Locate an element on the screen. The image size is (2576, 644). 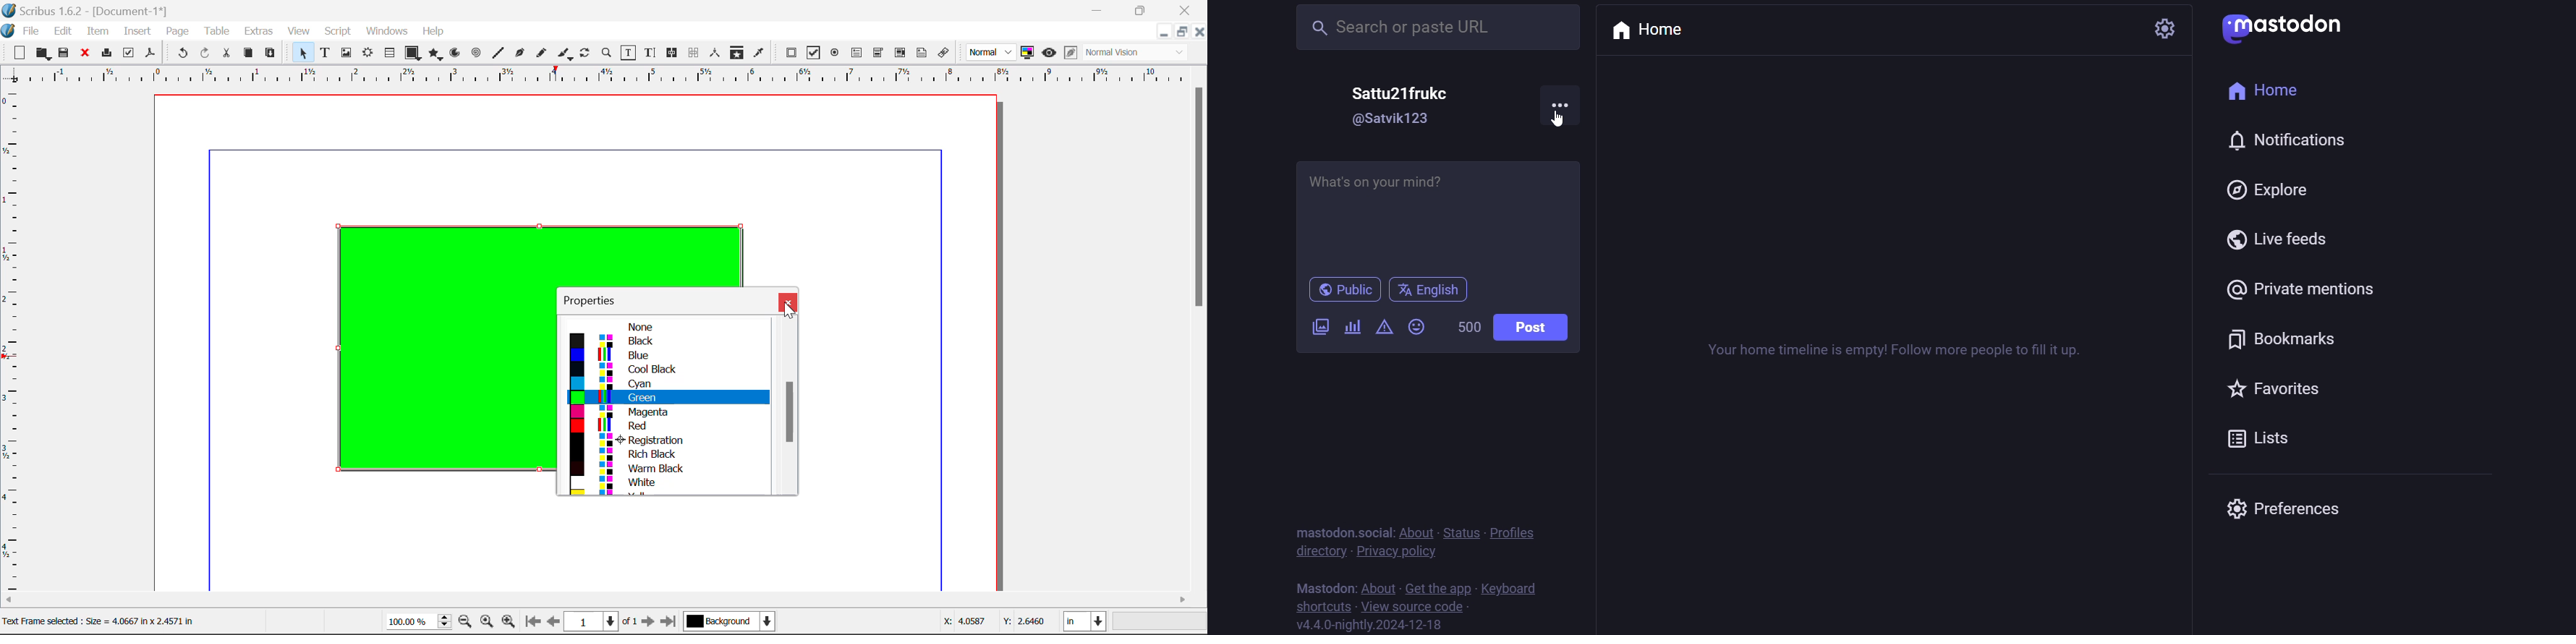
Rich Black is located at coordinates (663, 453).